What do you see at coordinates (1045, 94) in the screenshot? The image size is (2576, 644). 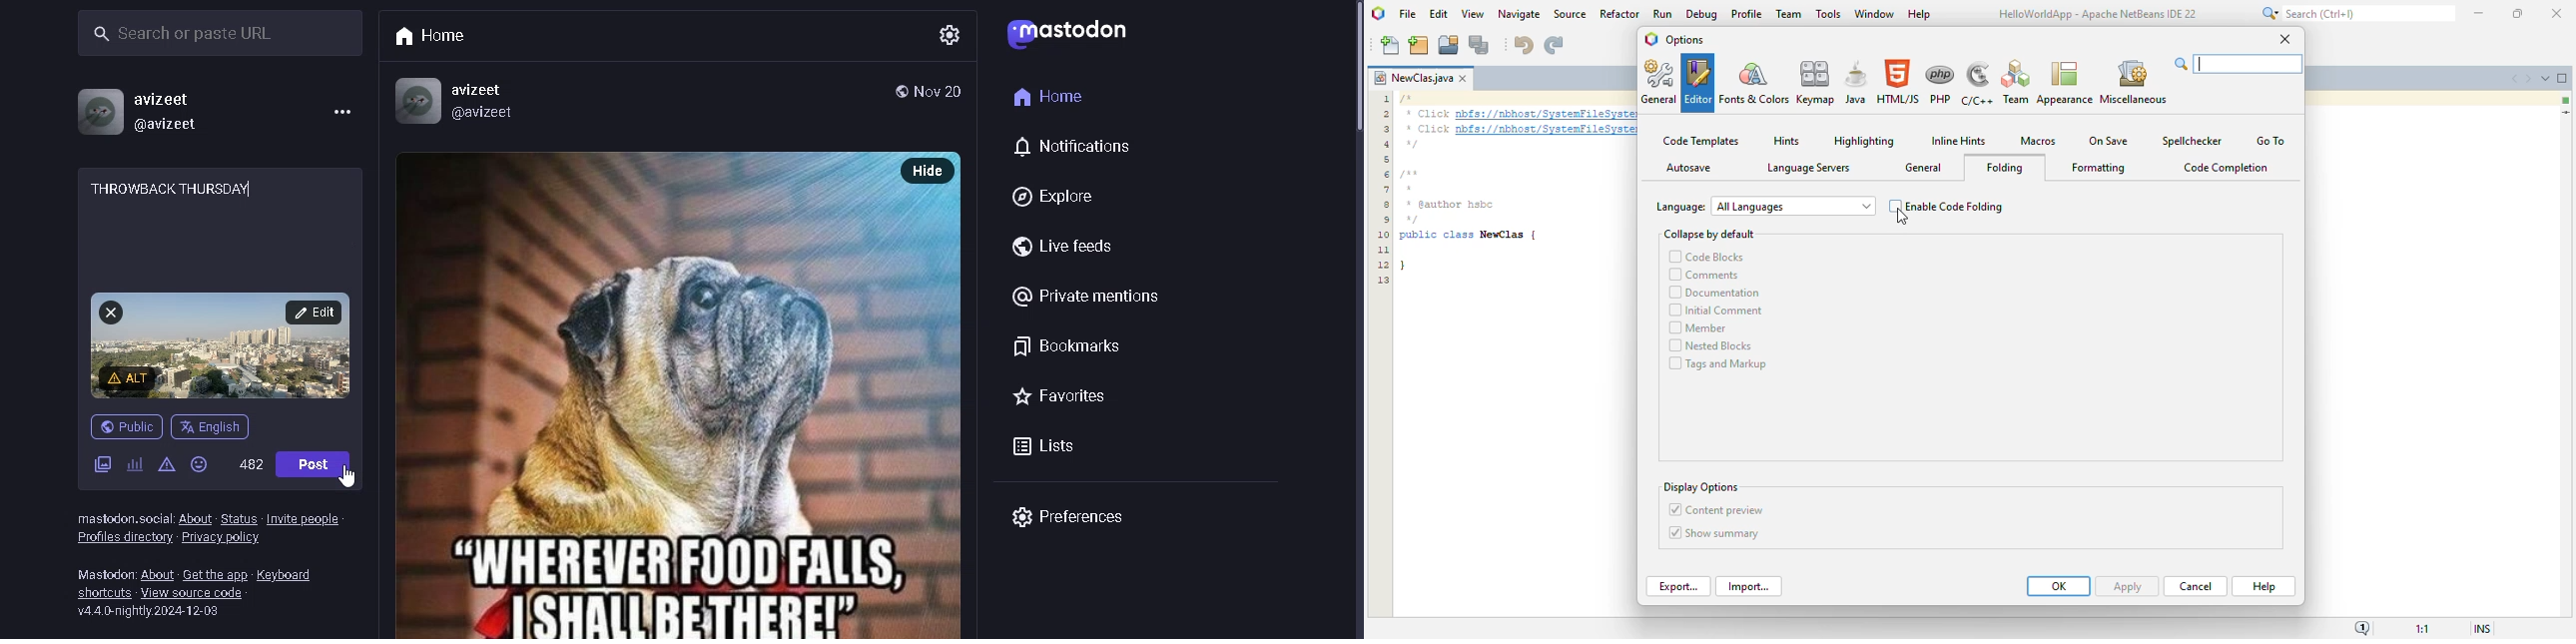 I see `home` at bounding box center [1045, 94].